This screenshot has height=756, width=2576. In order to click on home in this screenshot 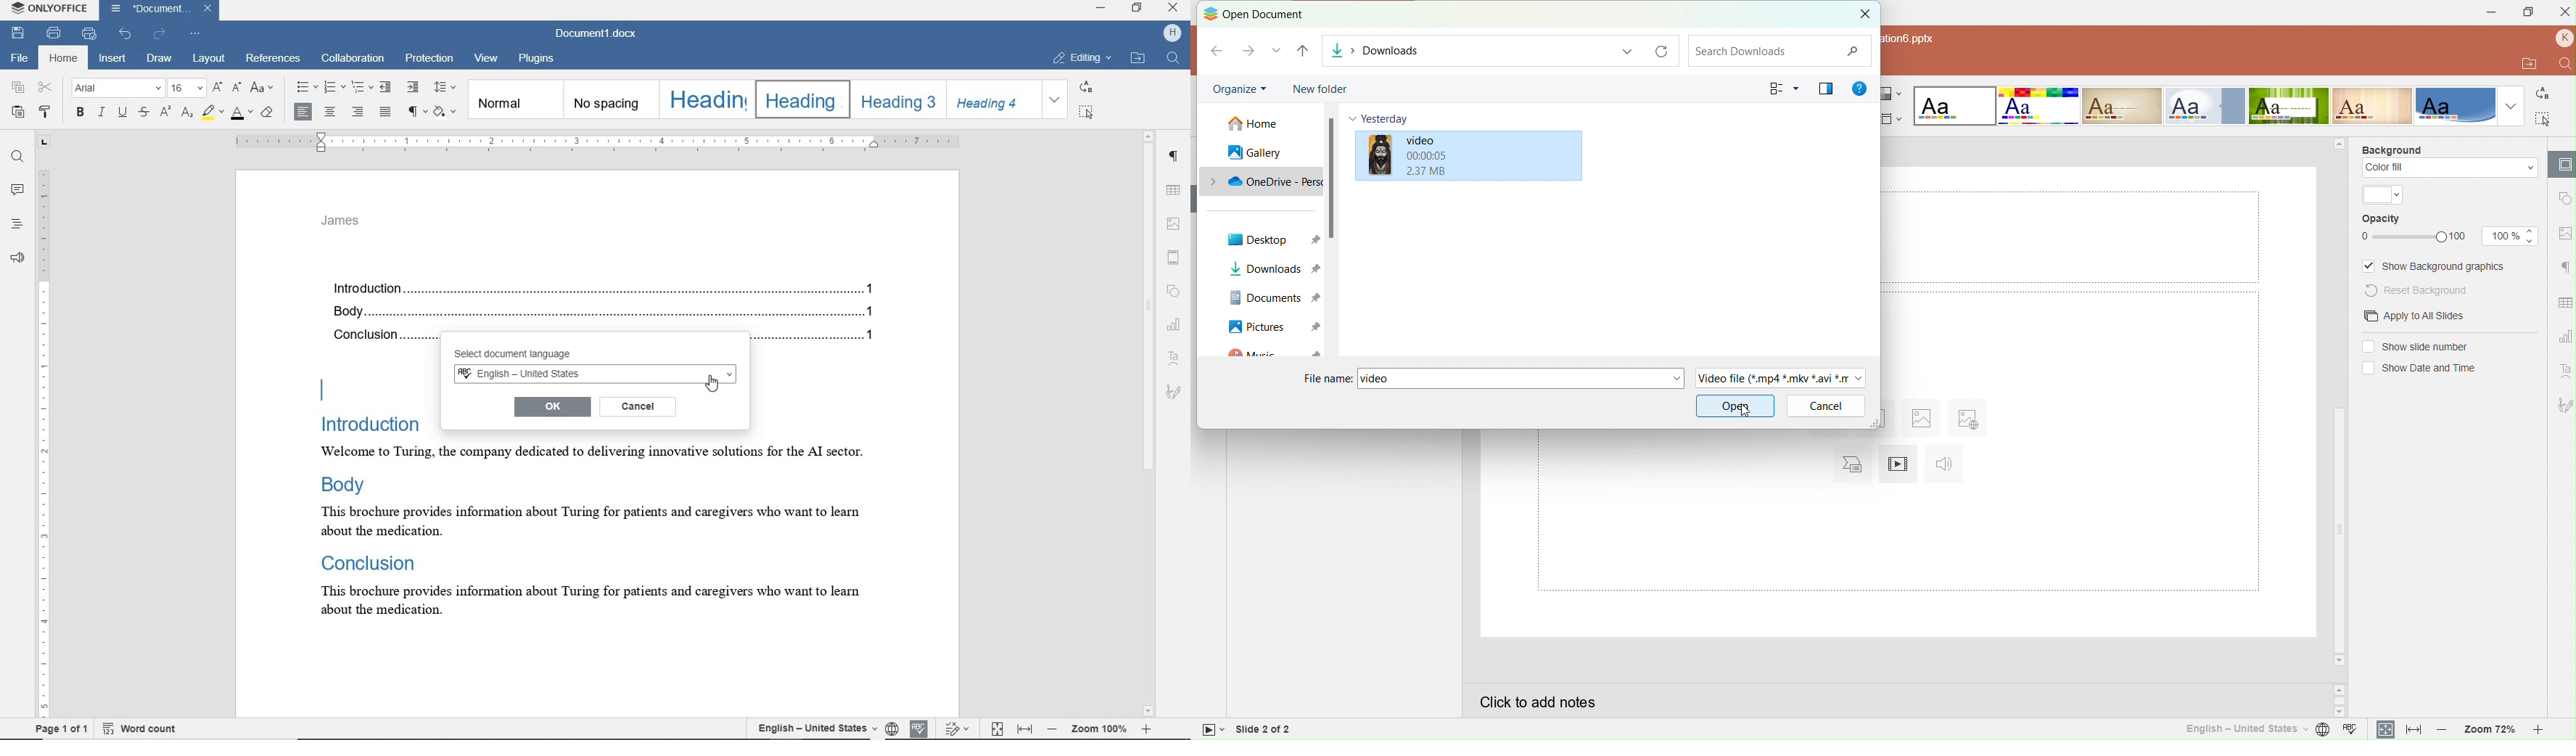, I will do `click(62, 59)`.